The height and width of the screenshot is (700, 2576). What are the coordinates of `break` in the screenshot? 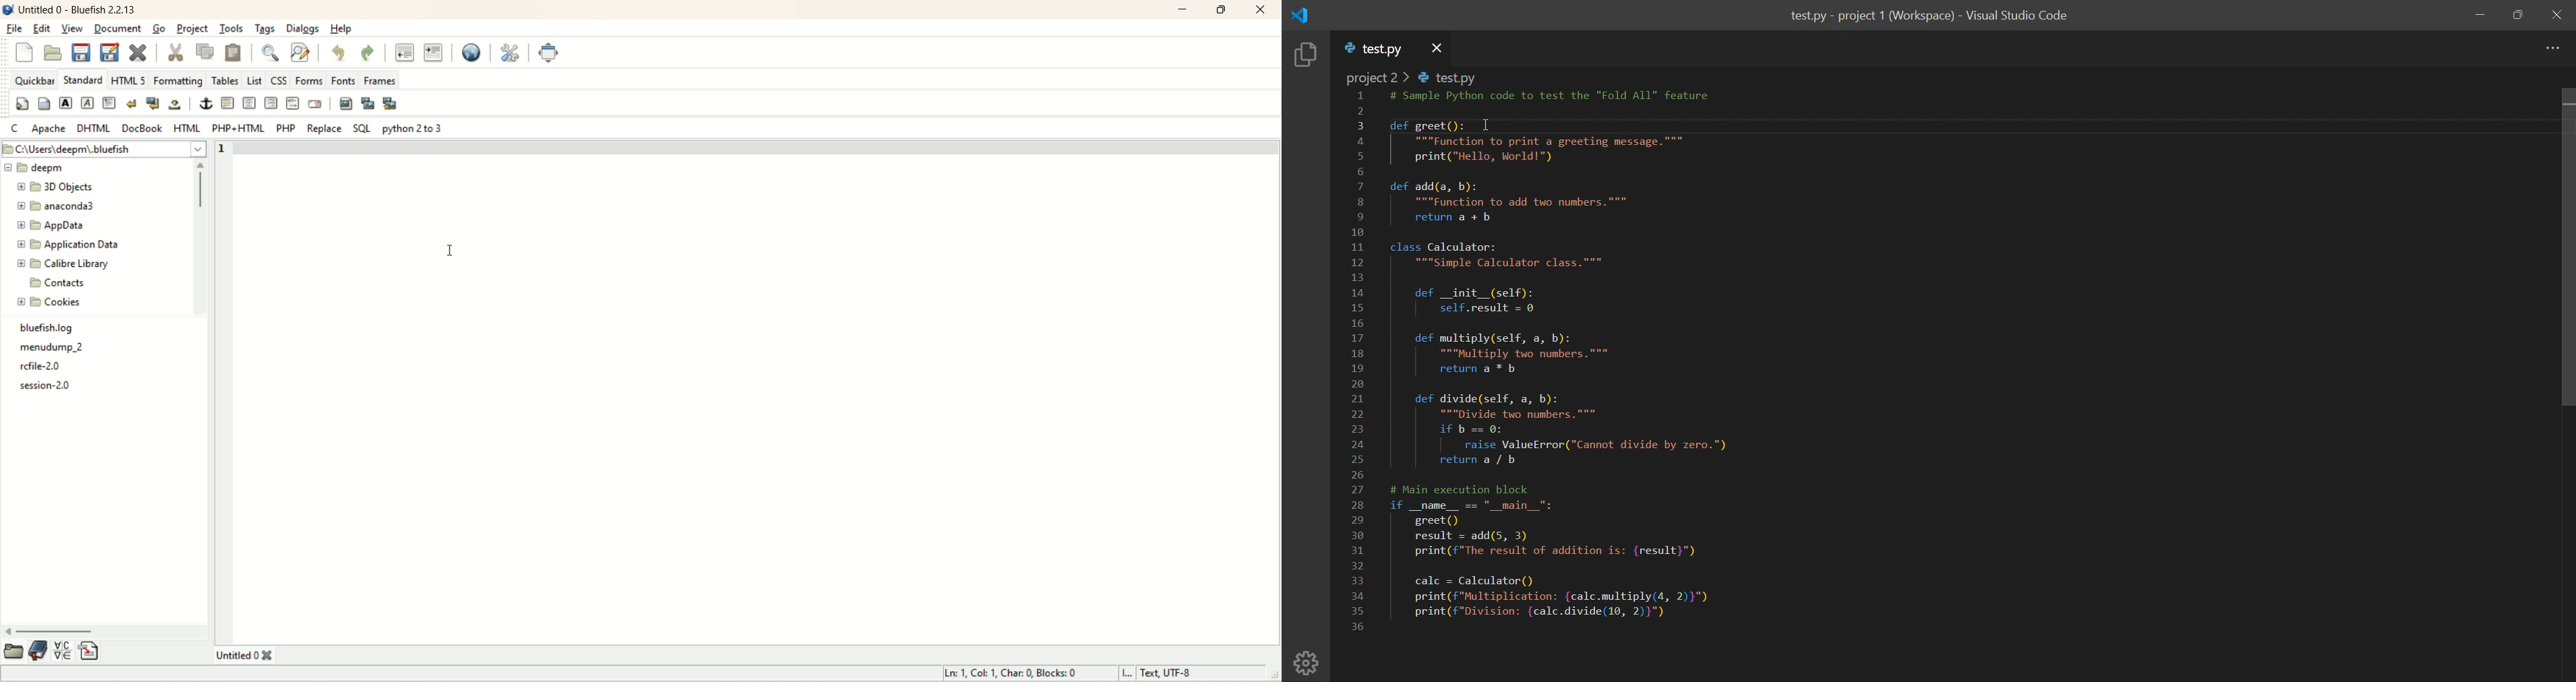 It's located at (133, 102).